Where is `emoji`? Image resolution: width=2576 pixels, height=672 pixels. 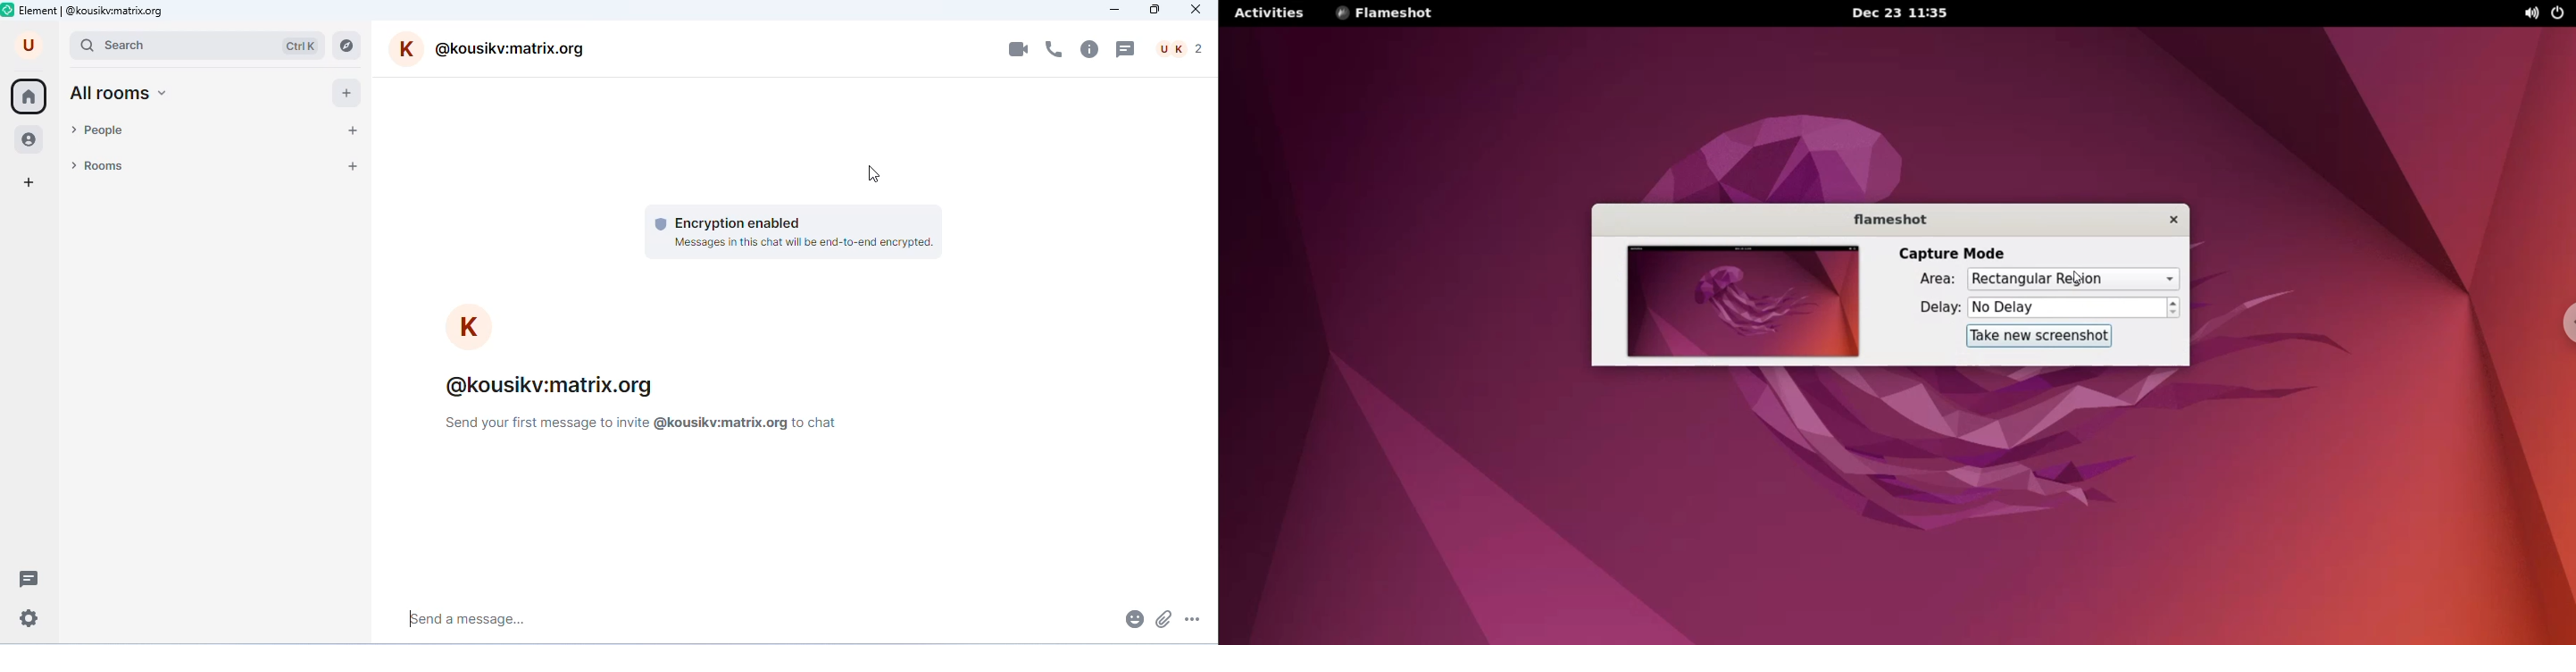 emoji is located at coordinates (1131, 618).